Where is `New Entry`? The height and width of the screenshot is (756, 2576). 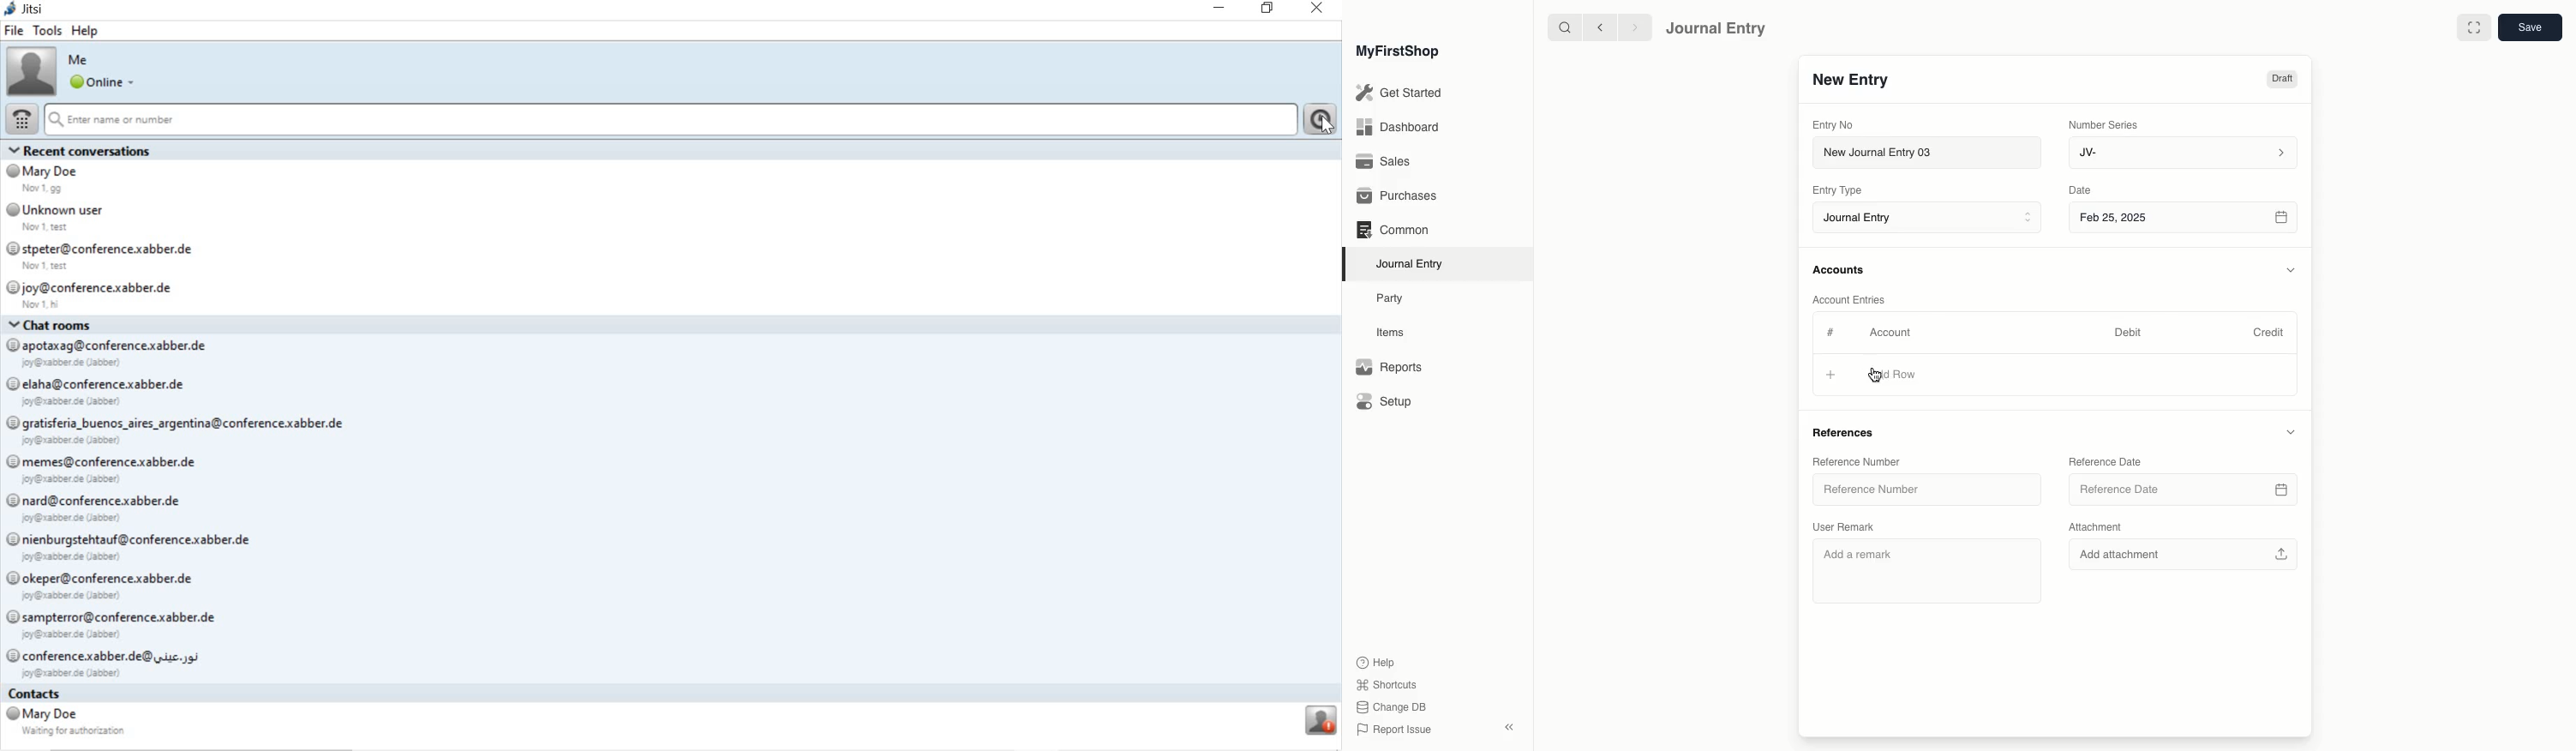
New Entry is located at coordinates (1850, 81).